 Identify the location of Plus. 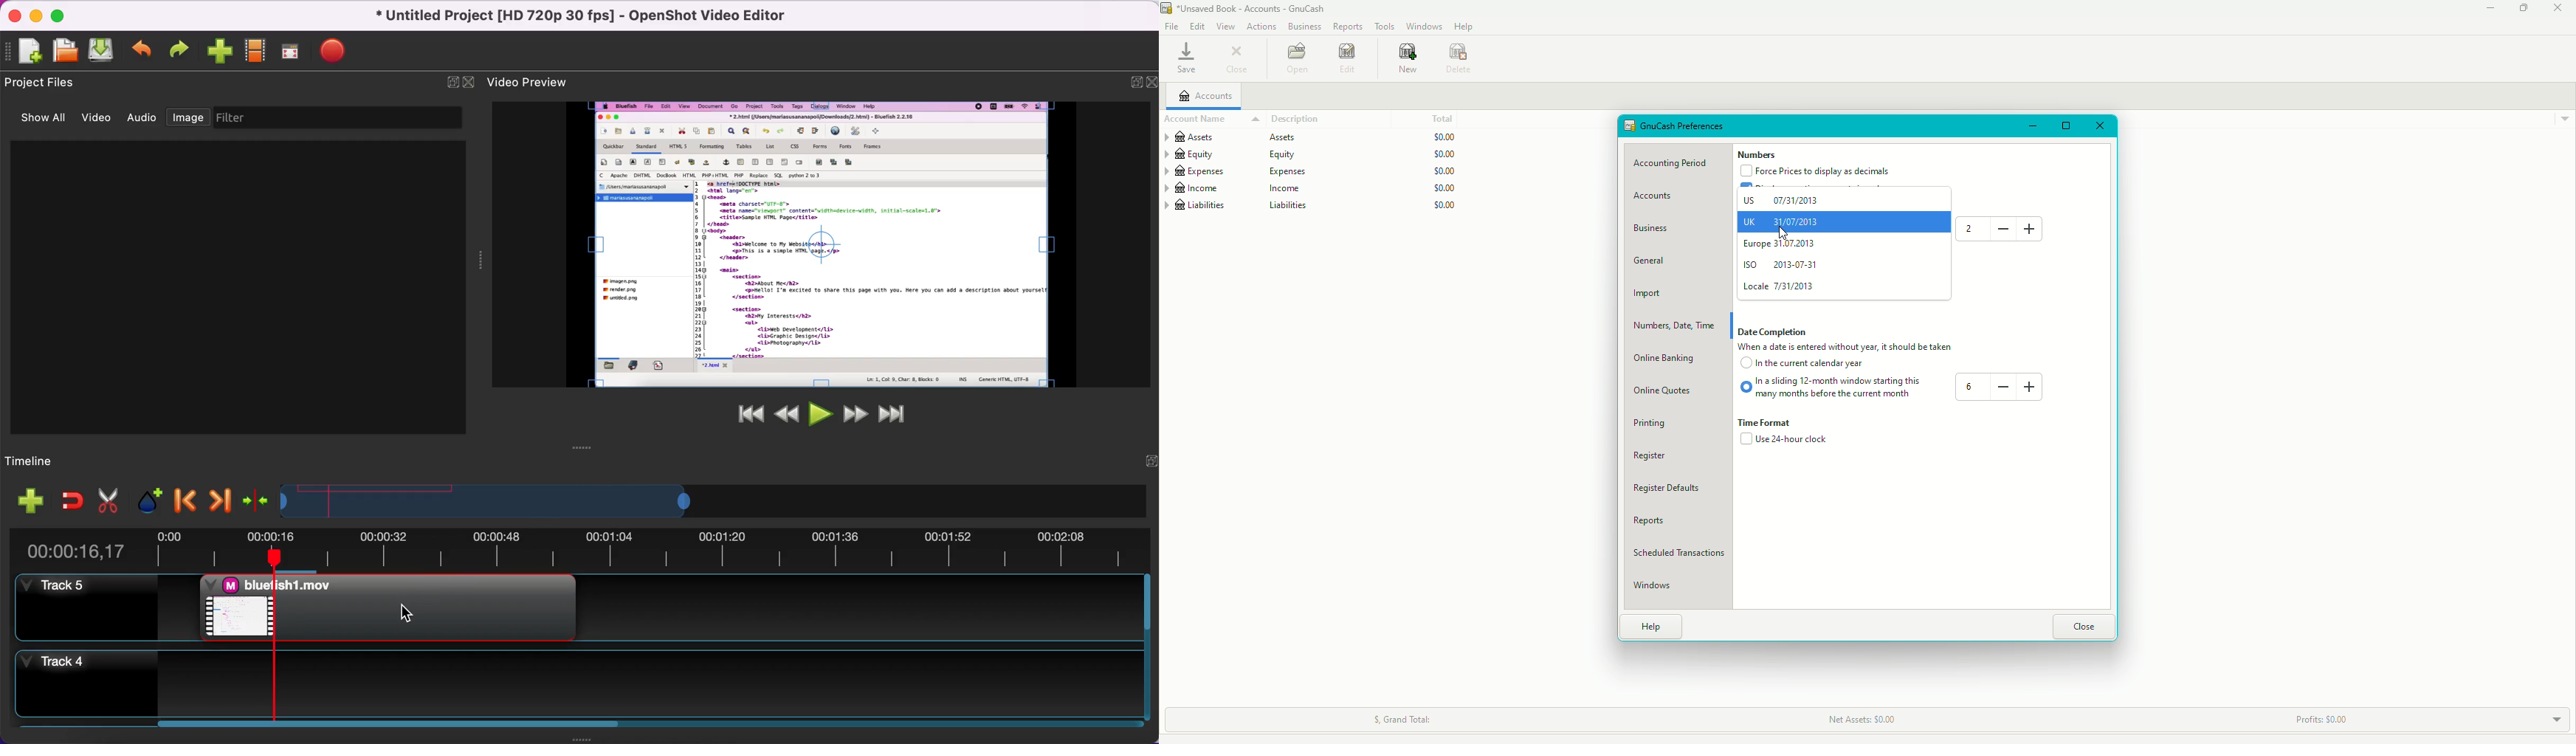
(2030, 384).